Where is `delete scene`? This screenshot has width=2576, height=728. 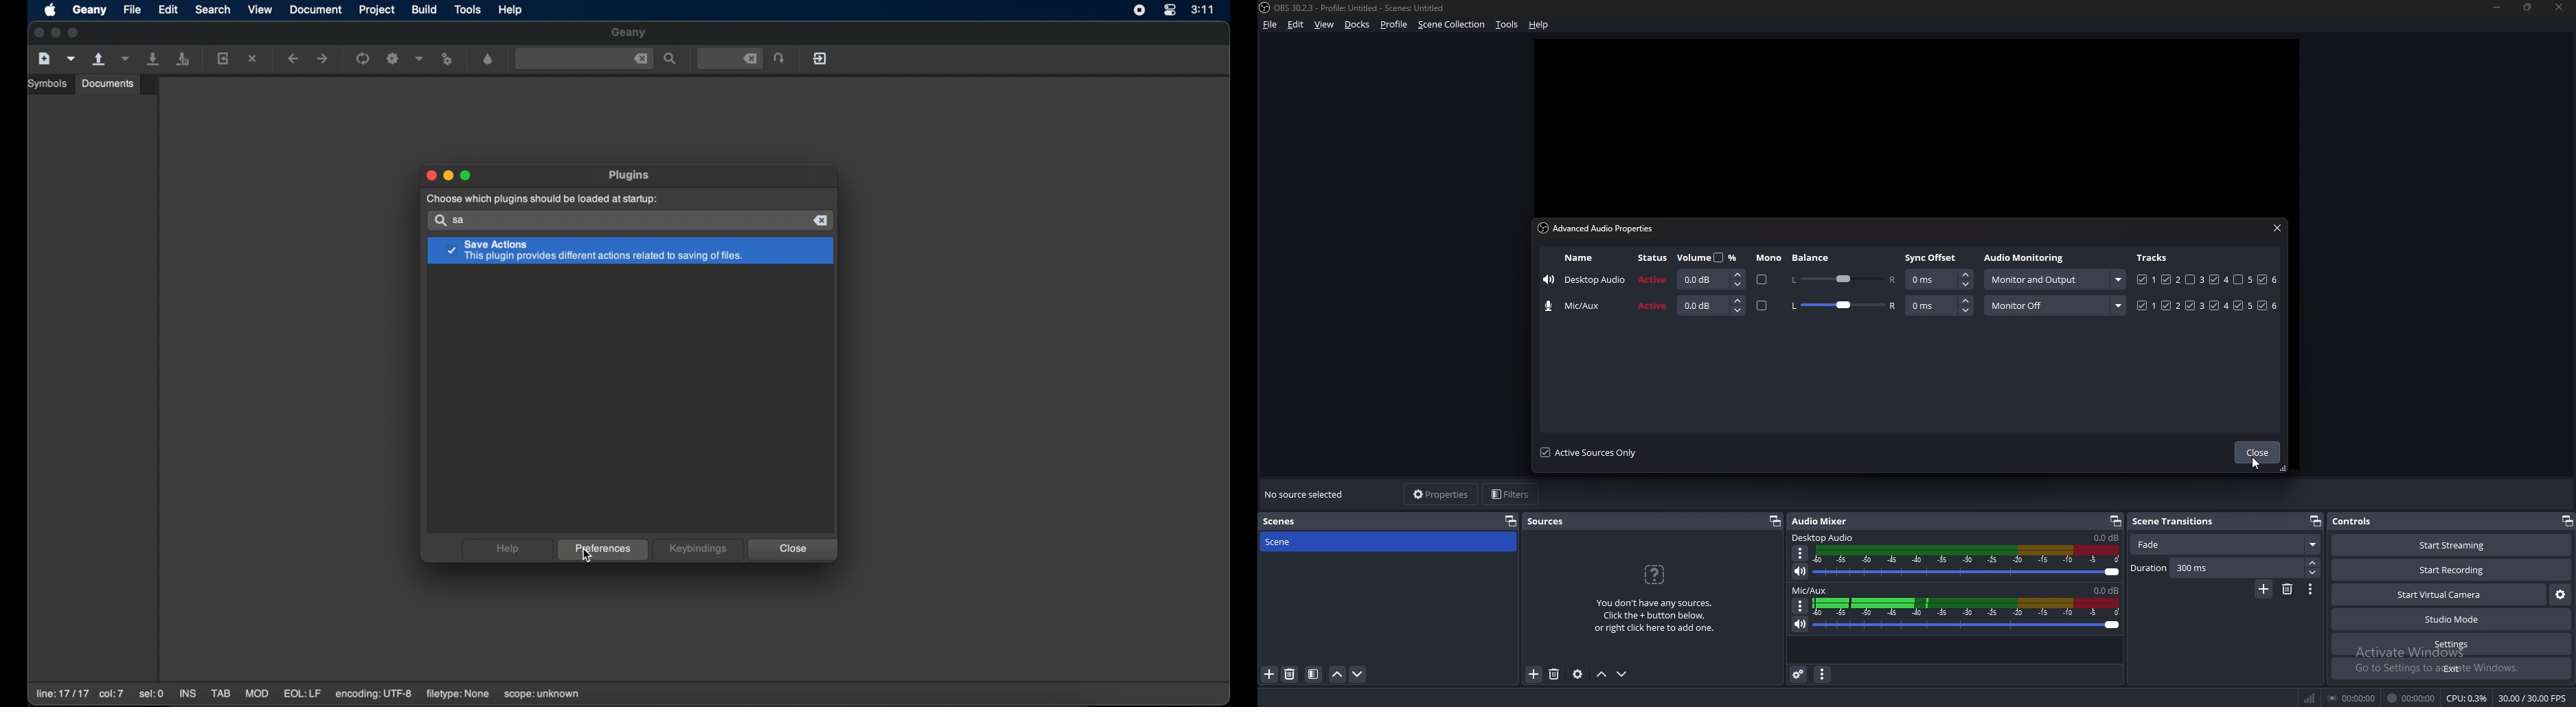 delete scene is located at coordinates (1291, 675).